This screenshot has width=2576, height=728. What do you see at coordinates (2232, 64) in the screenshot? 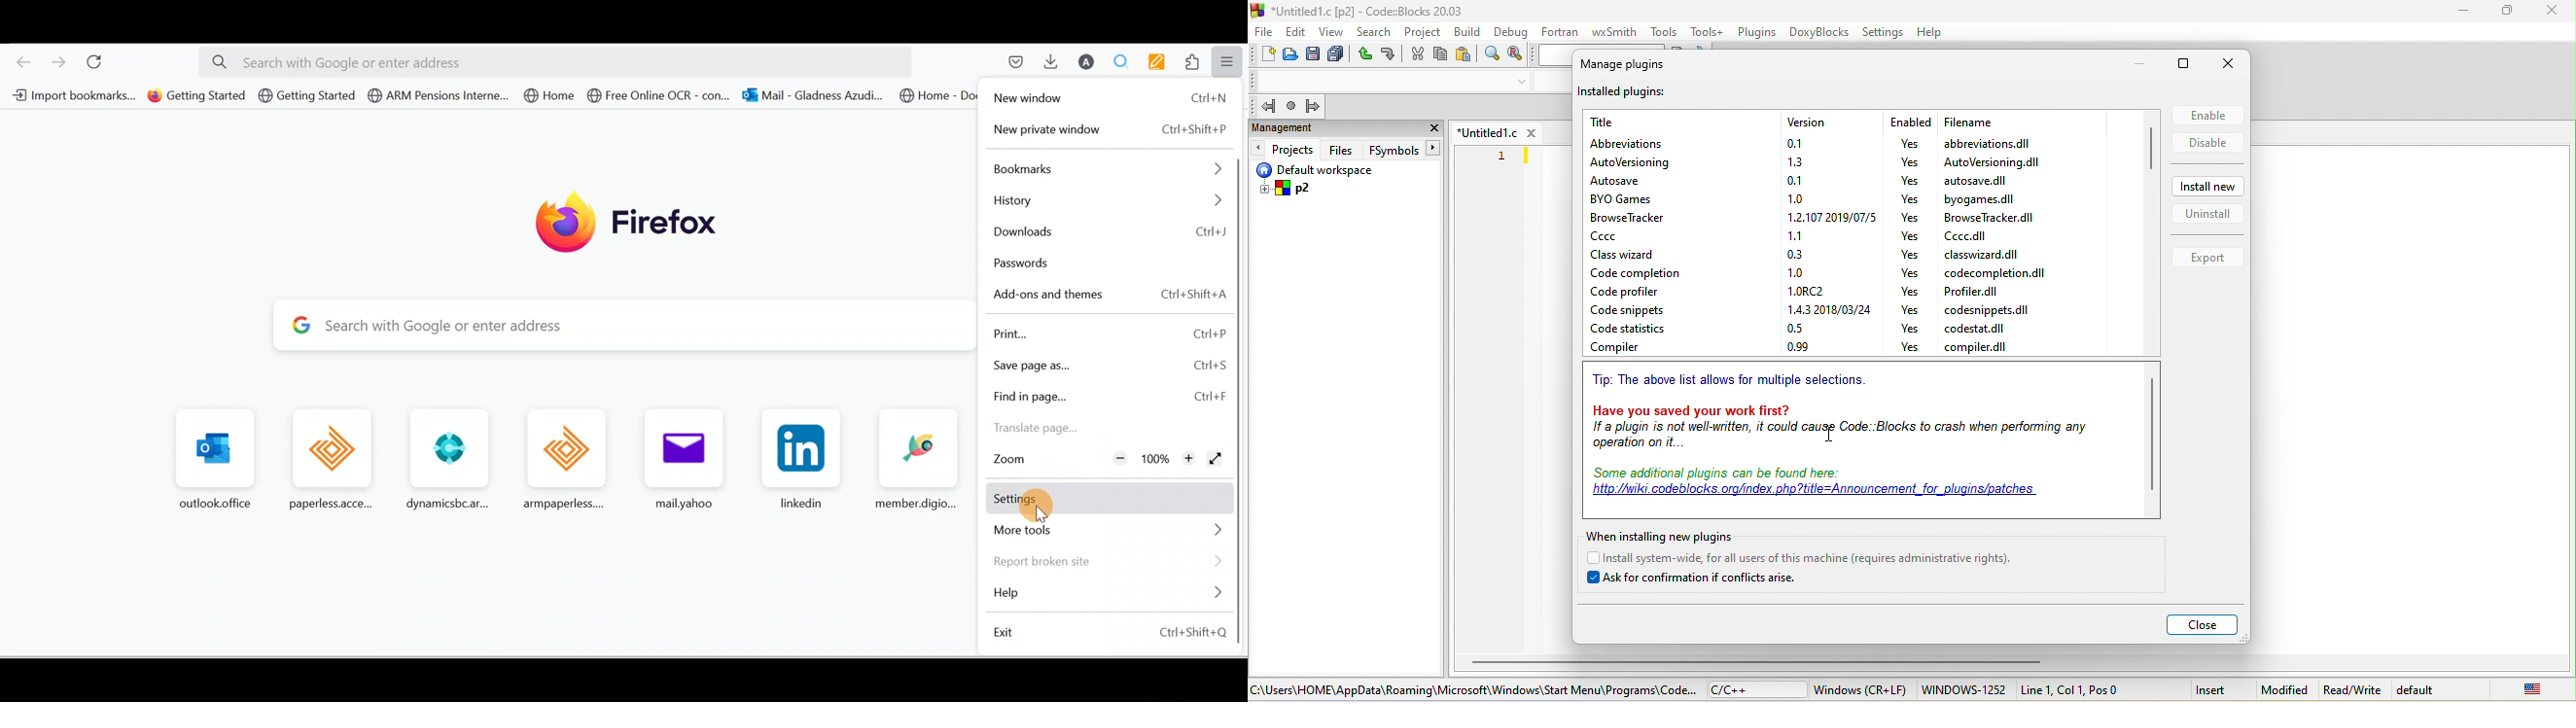
I see `close` at bounding box center [2232, 64].